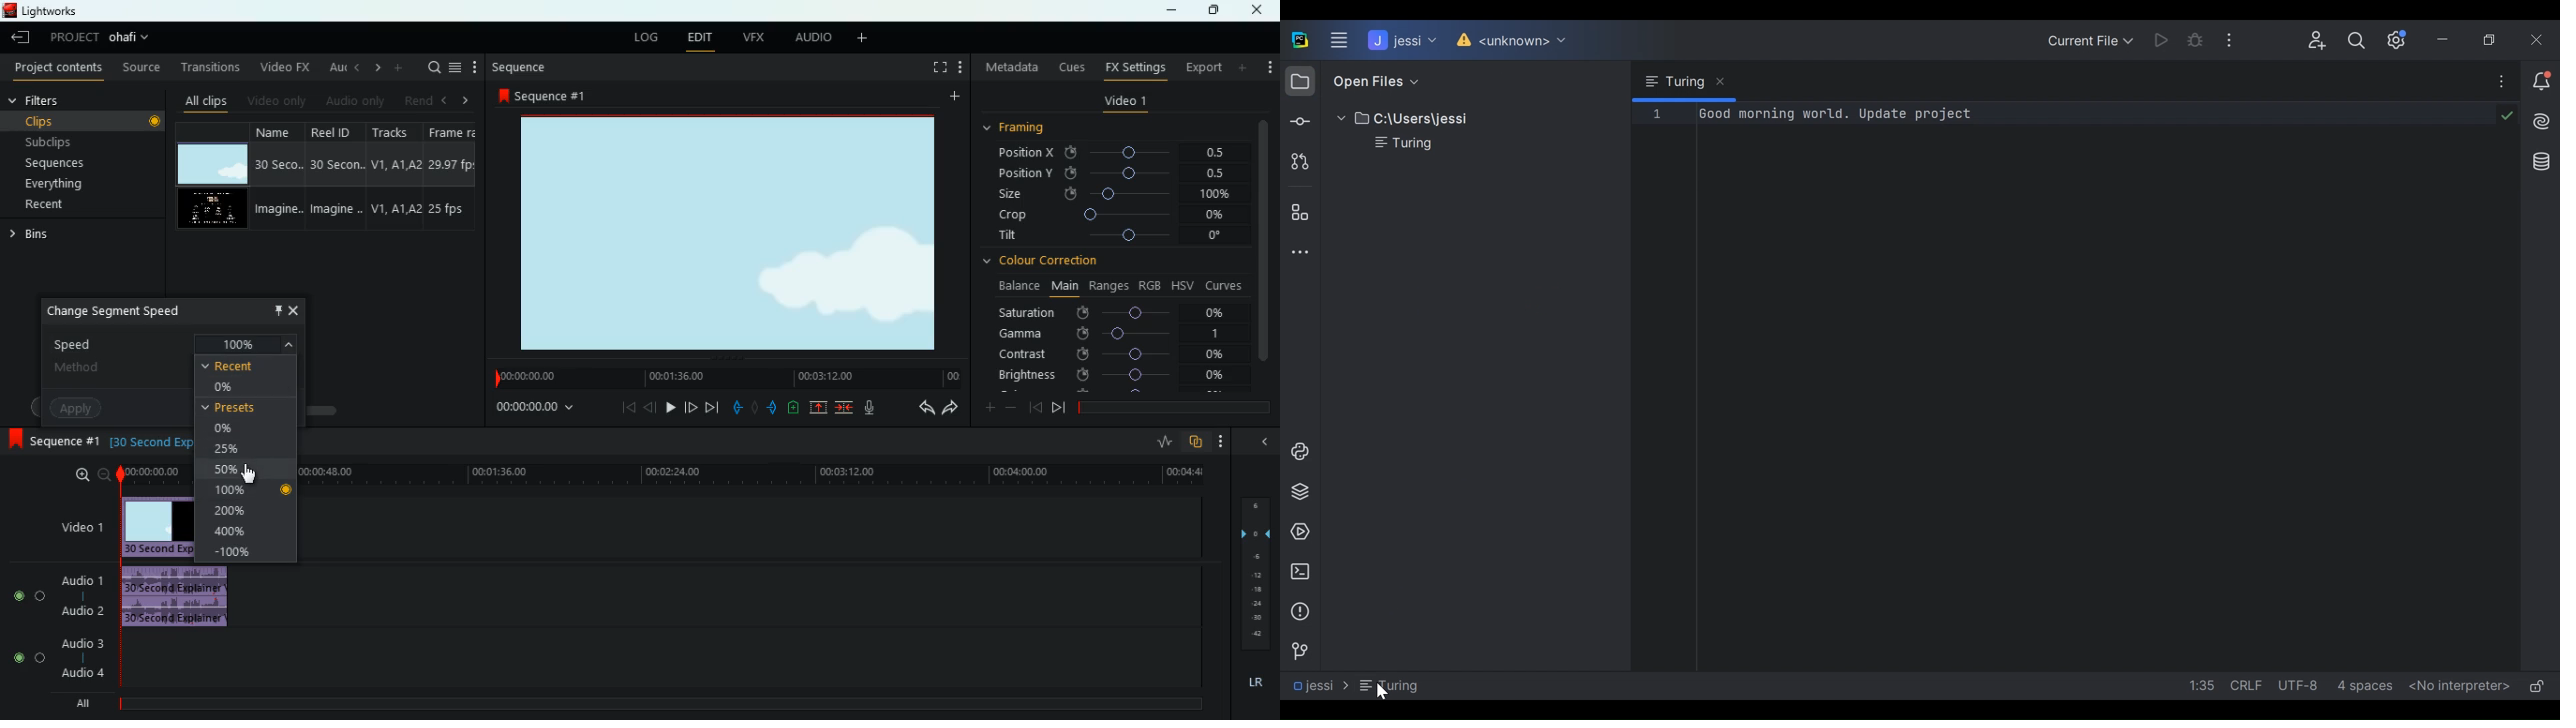 This screenshot has height=728, width=2576. Describe the element at coordinates (84, 580) in the screenshot. I see `audio 1` at that location.